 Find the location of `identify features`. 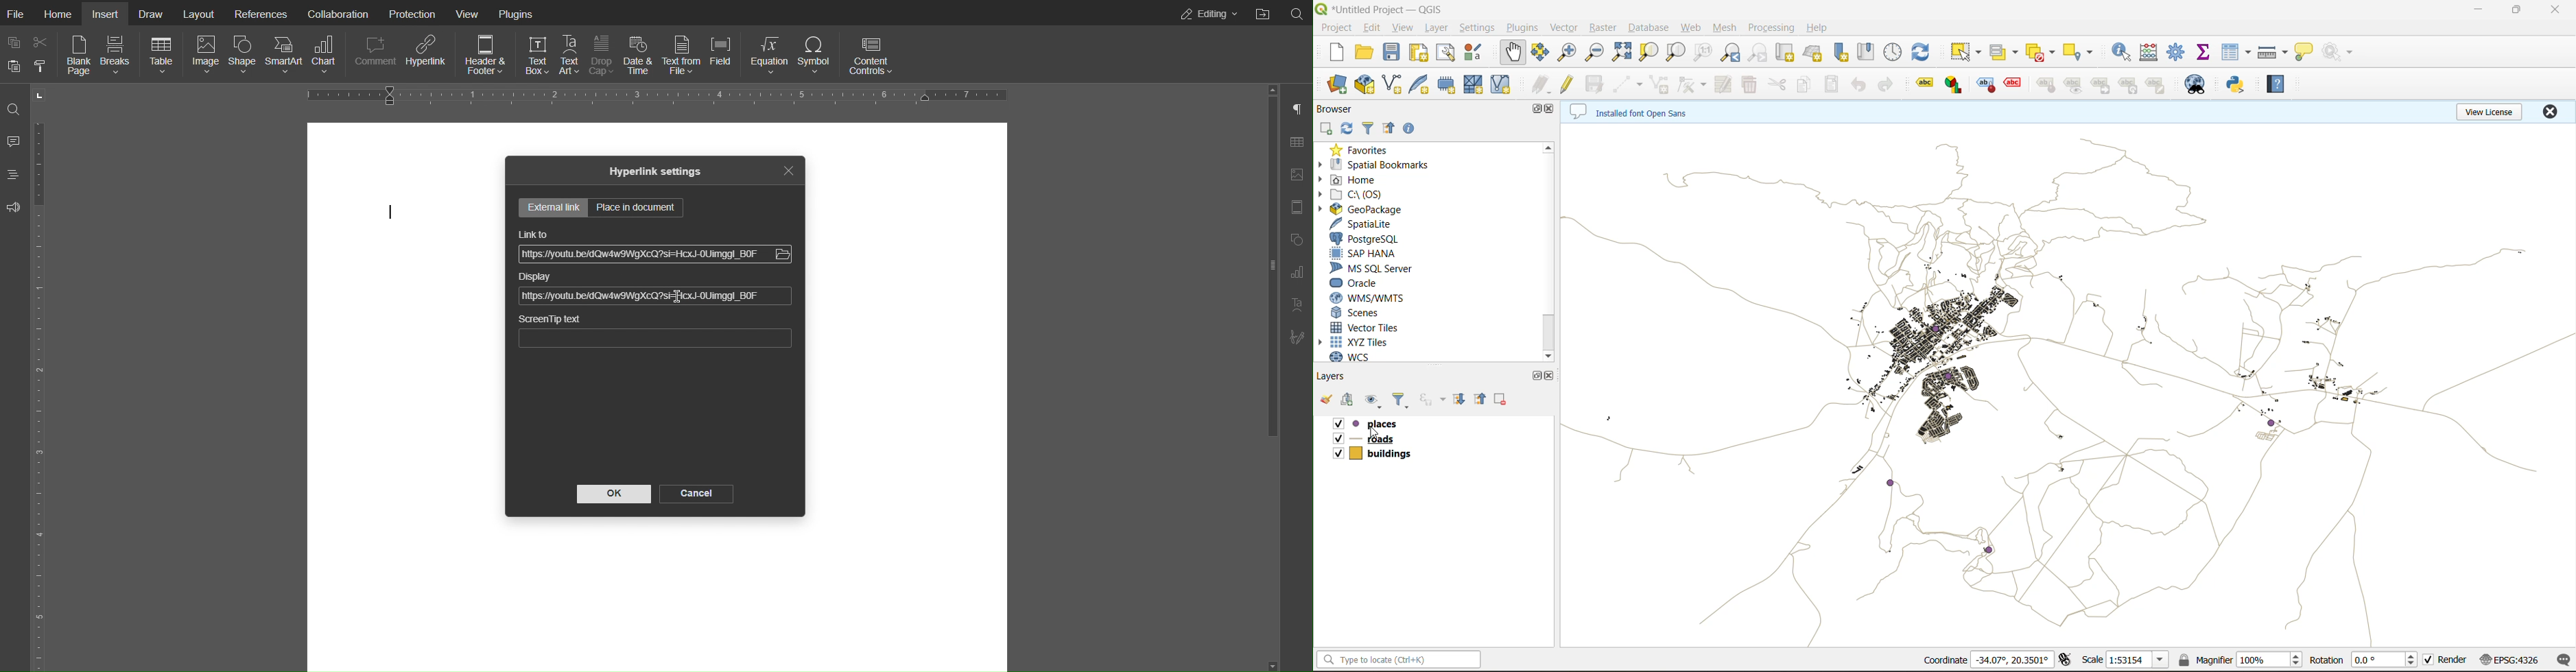

identify features is located at coordinates (2125, 53).